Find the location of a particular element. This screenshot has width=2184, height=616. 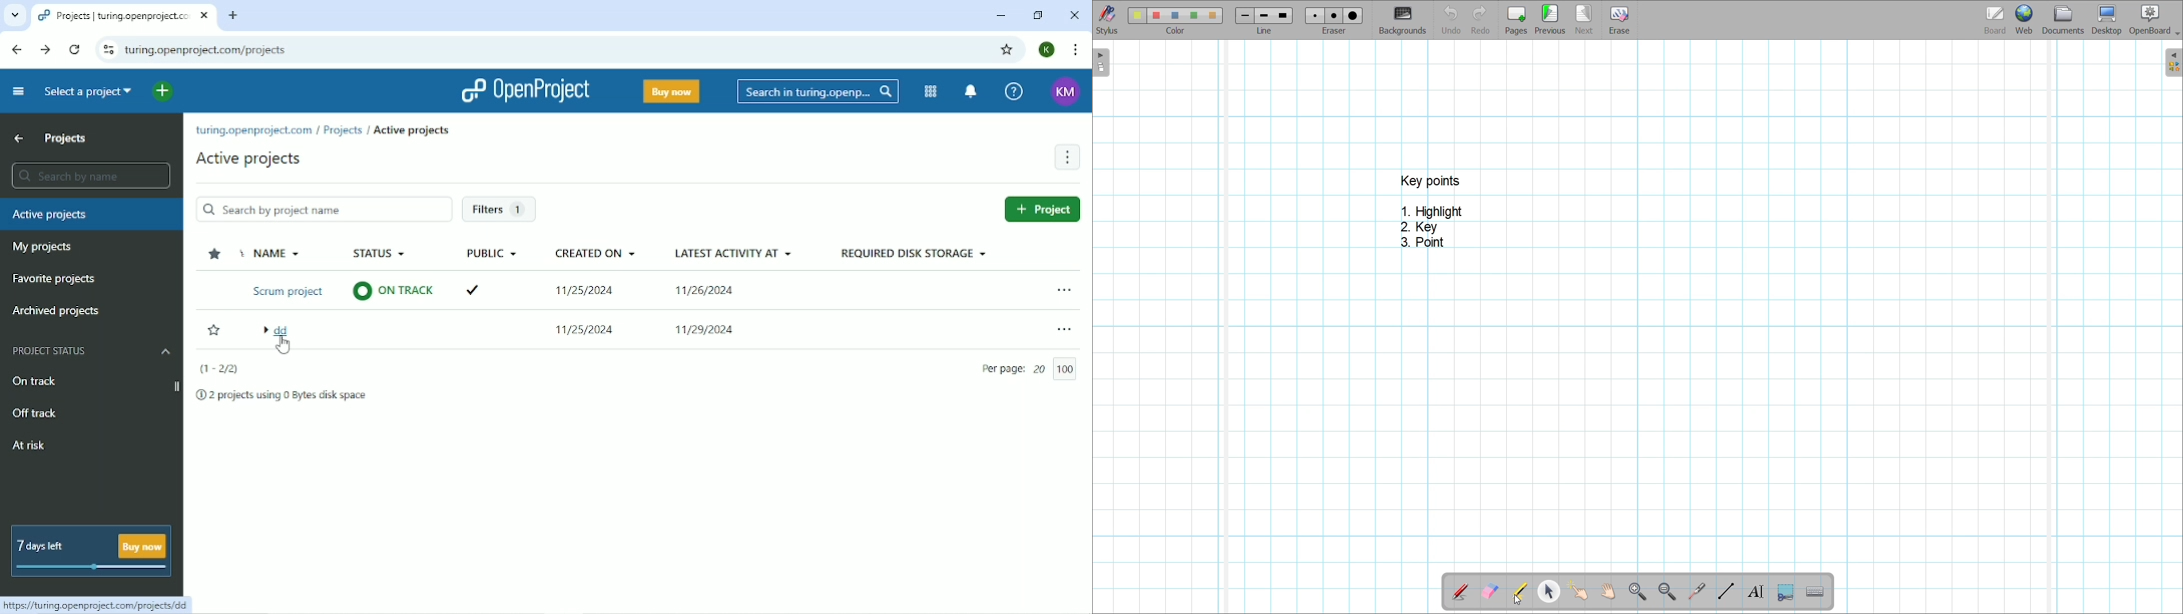

Active projects is located at coordinates (410, 131).